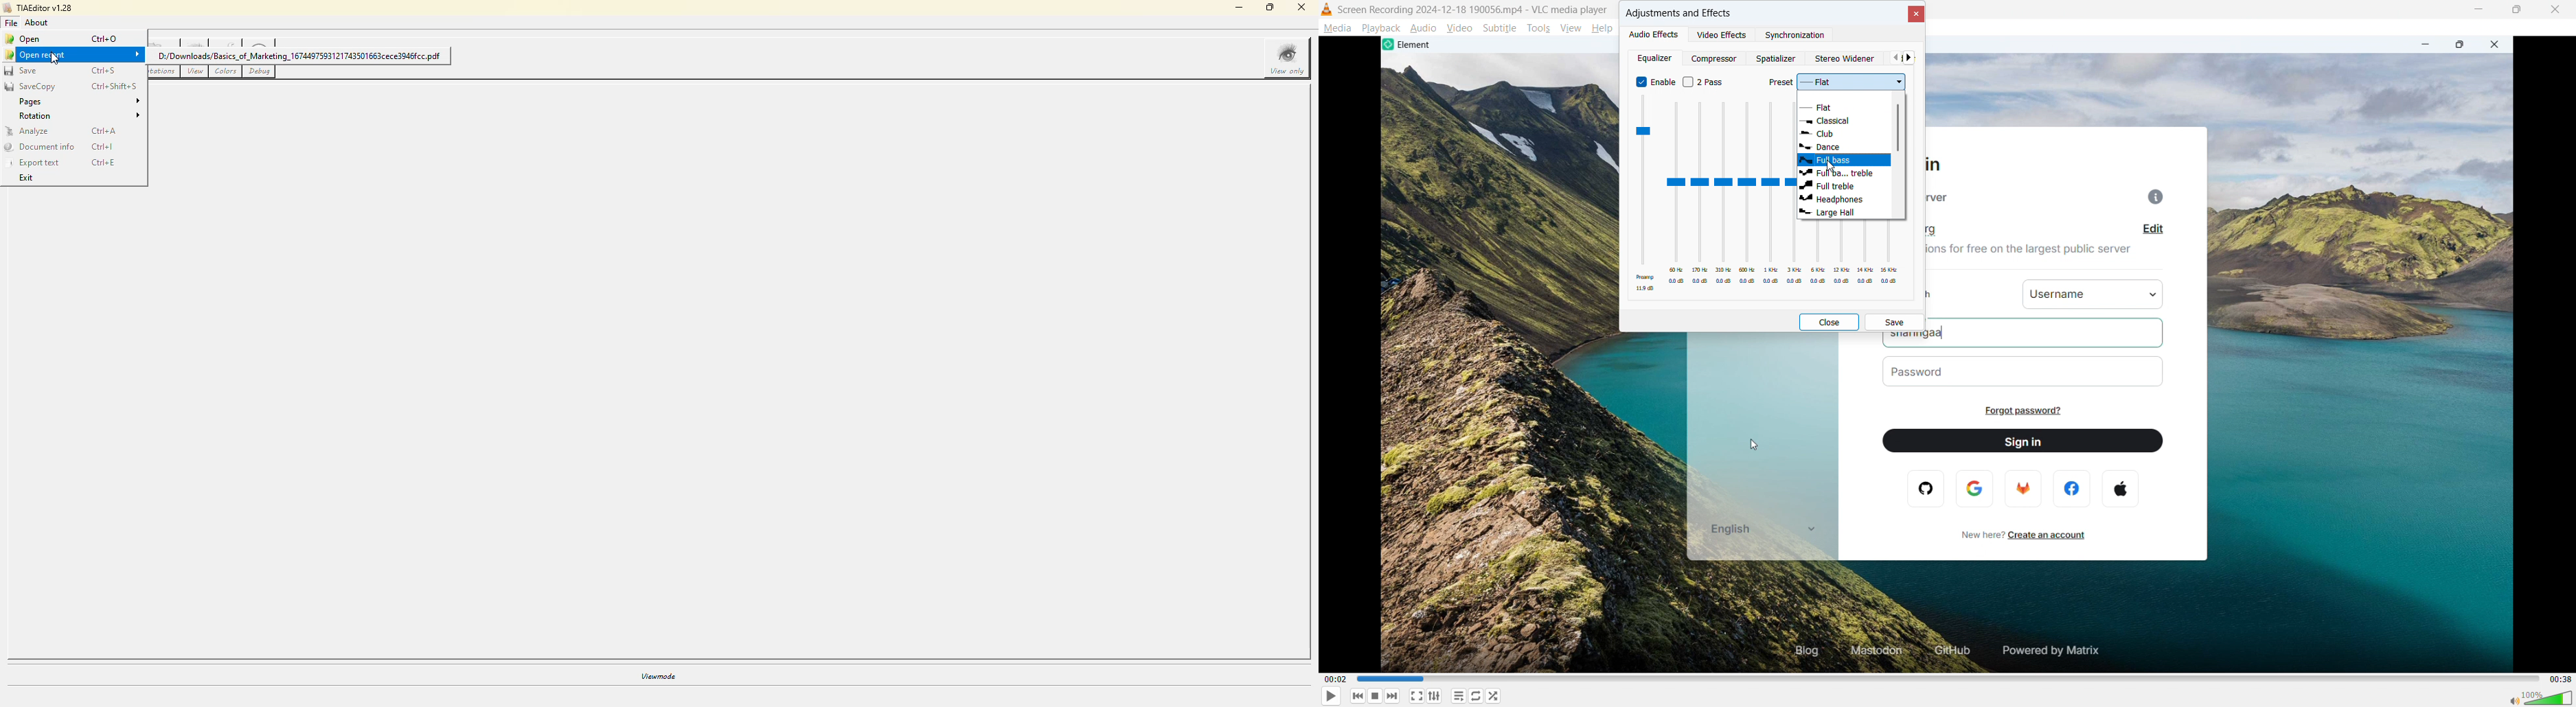 The width and height of the screenshot is (2576, 728). Describe the element at coordinates (1776, 58) in the screenshot. I see `Spatializer ` at that location.